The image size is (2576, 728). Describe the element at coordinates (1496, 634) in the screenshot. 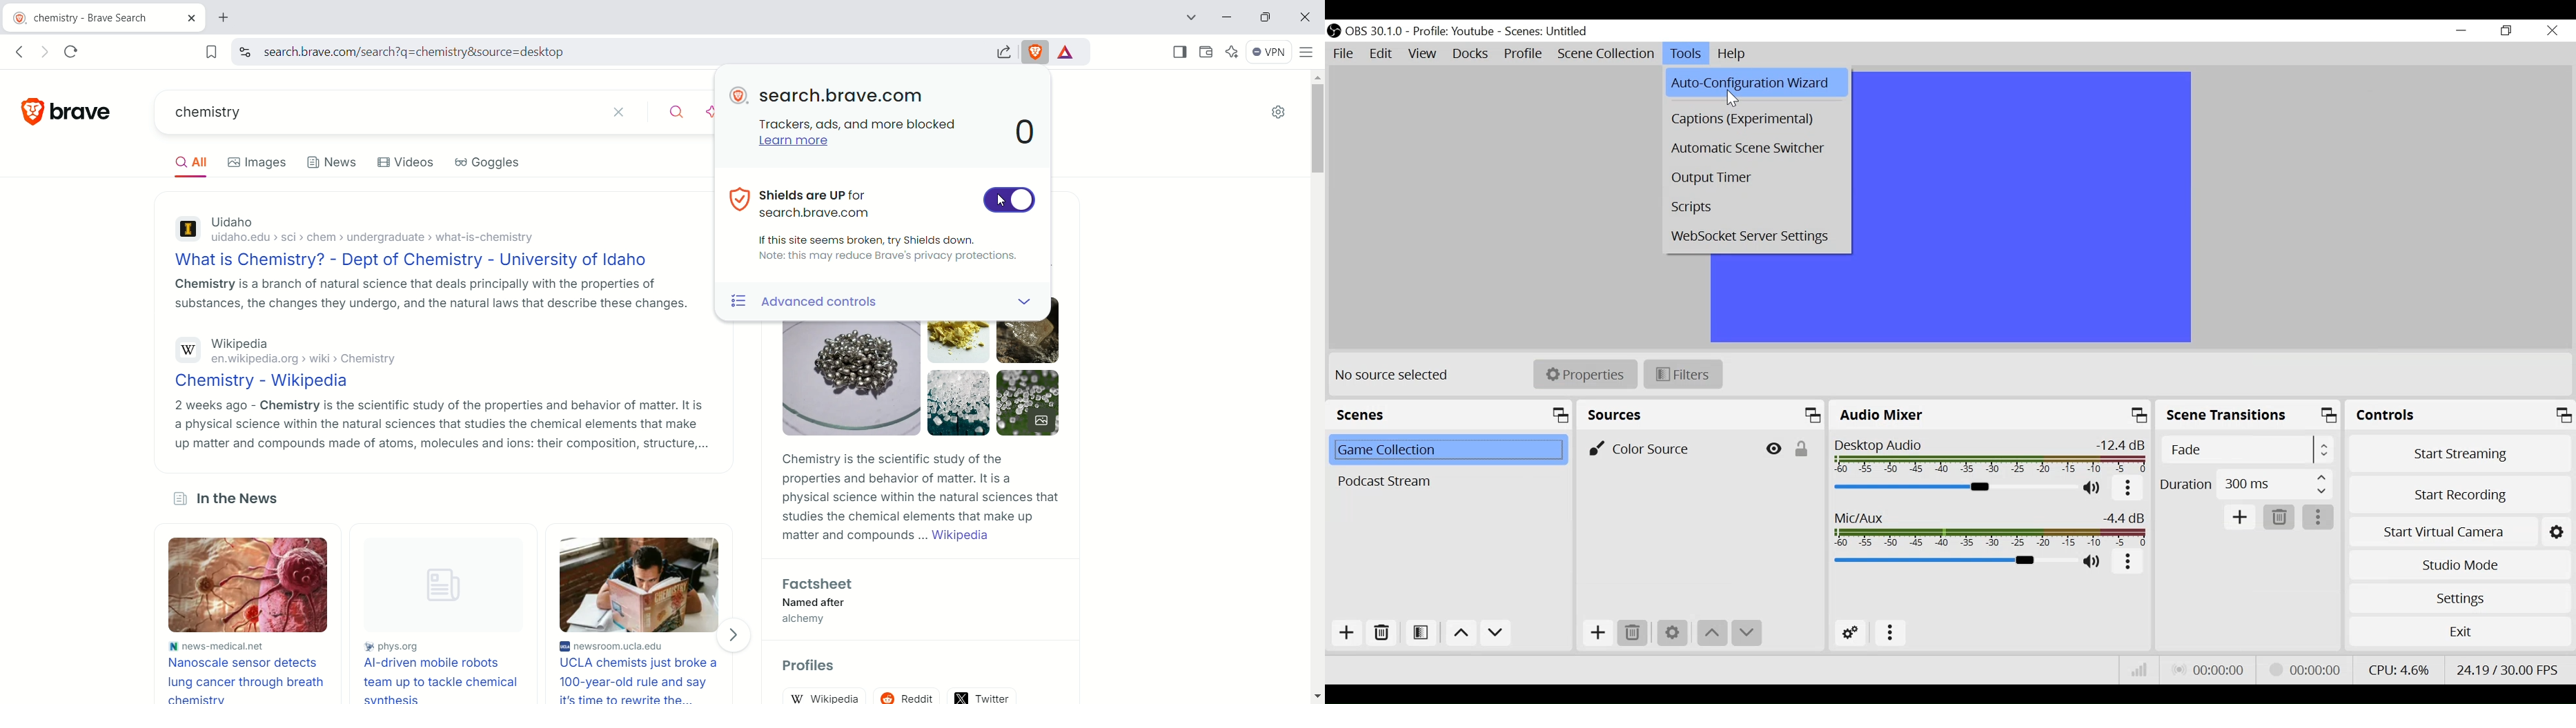

I see `move down` at that location.